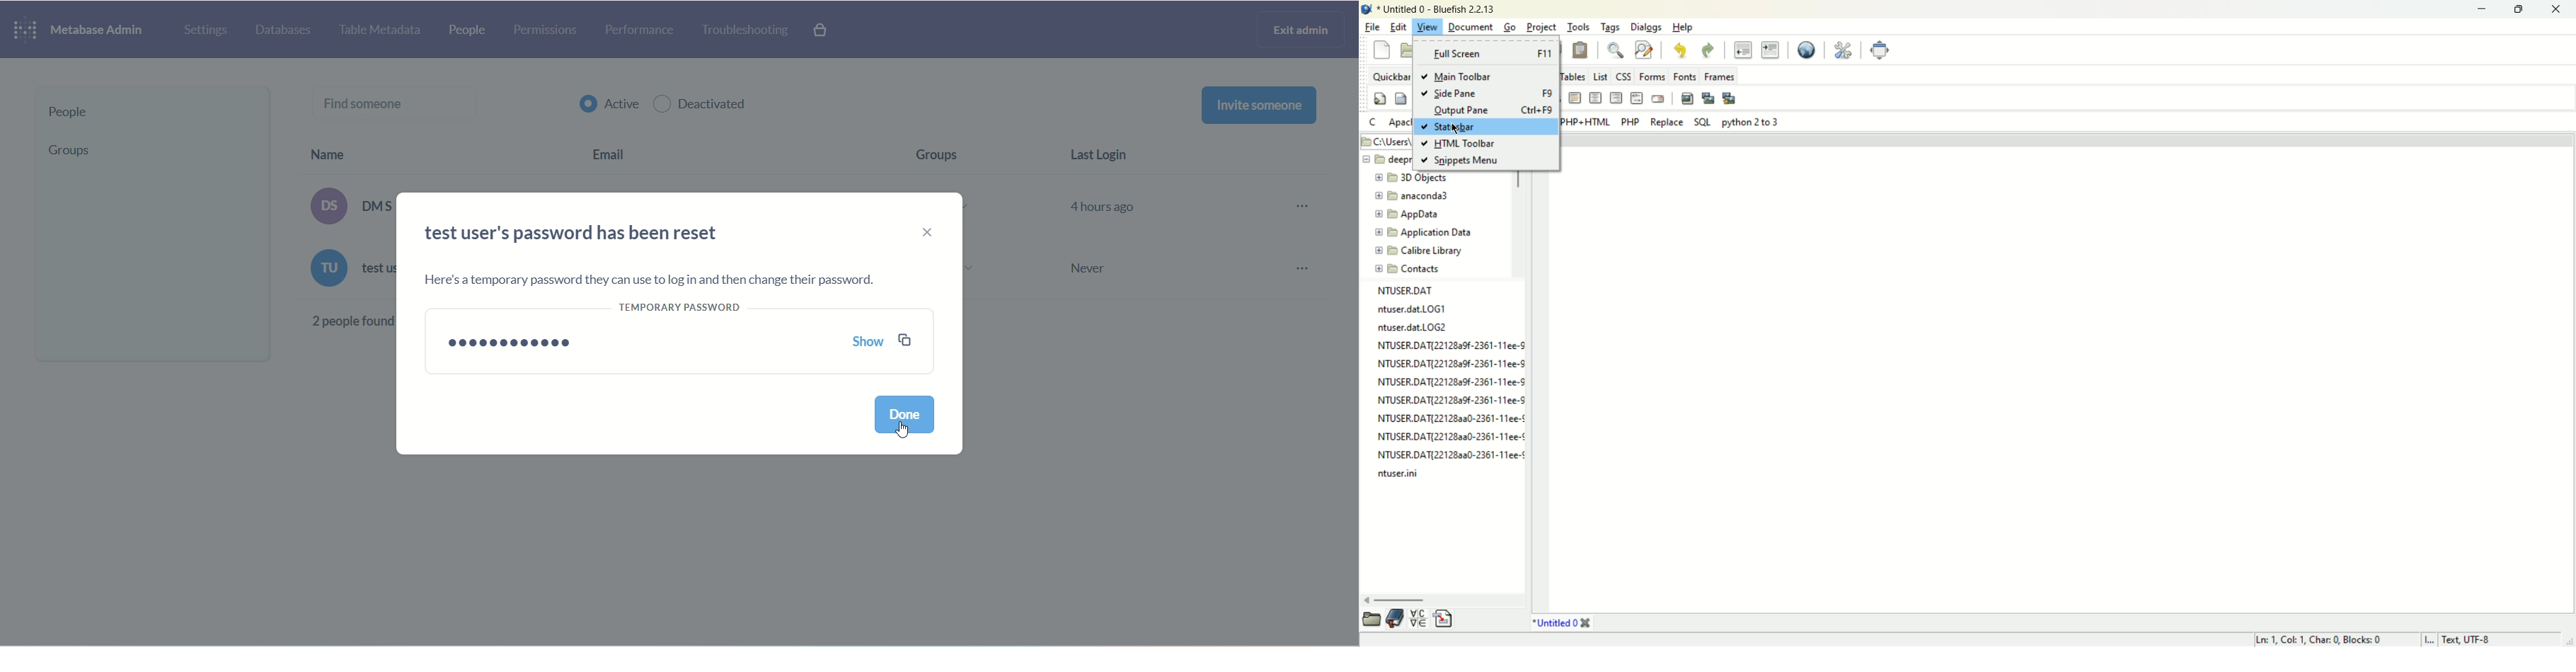 This screenshot has height=672, width=2576. I want to click on find someone, so click(401, 101).